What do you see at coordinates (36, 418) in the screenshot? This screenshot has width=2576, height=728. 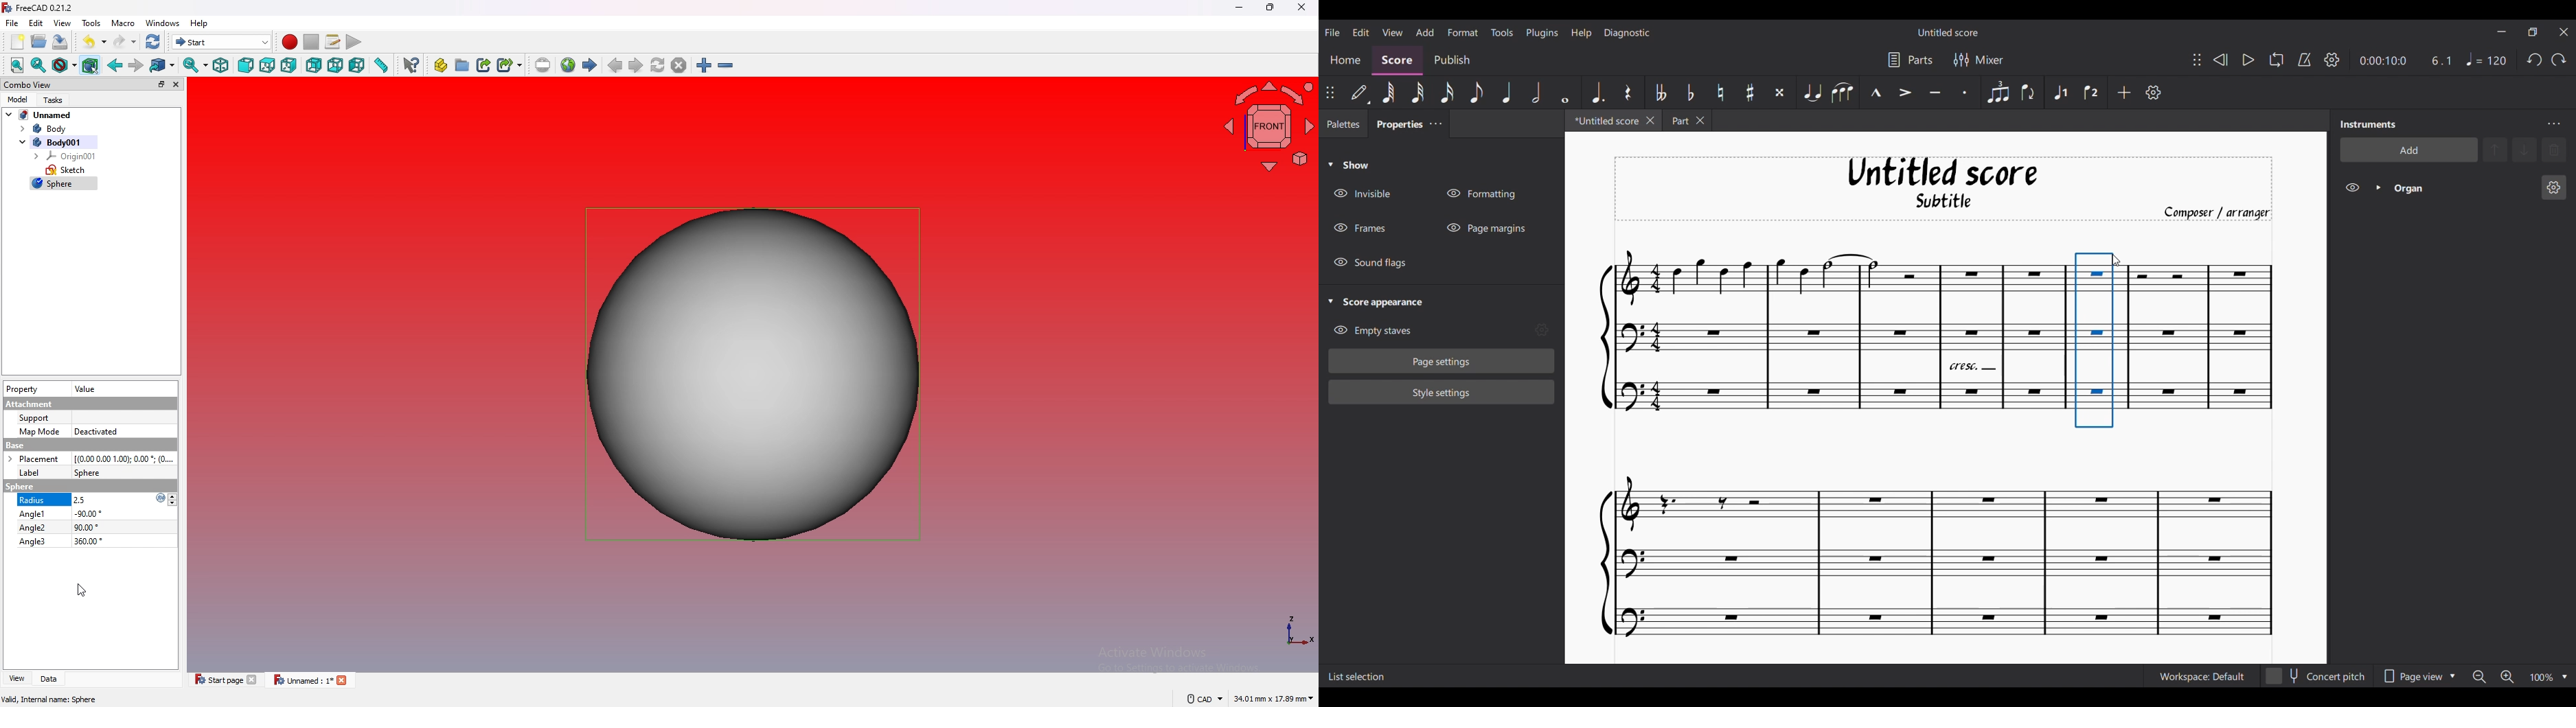 I see `support` at bounding box center [36, 418].